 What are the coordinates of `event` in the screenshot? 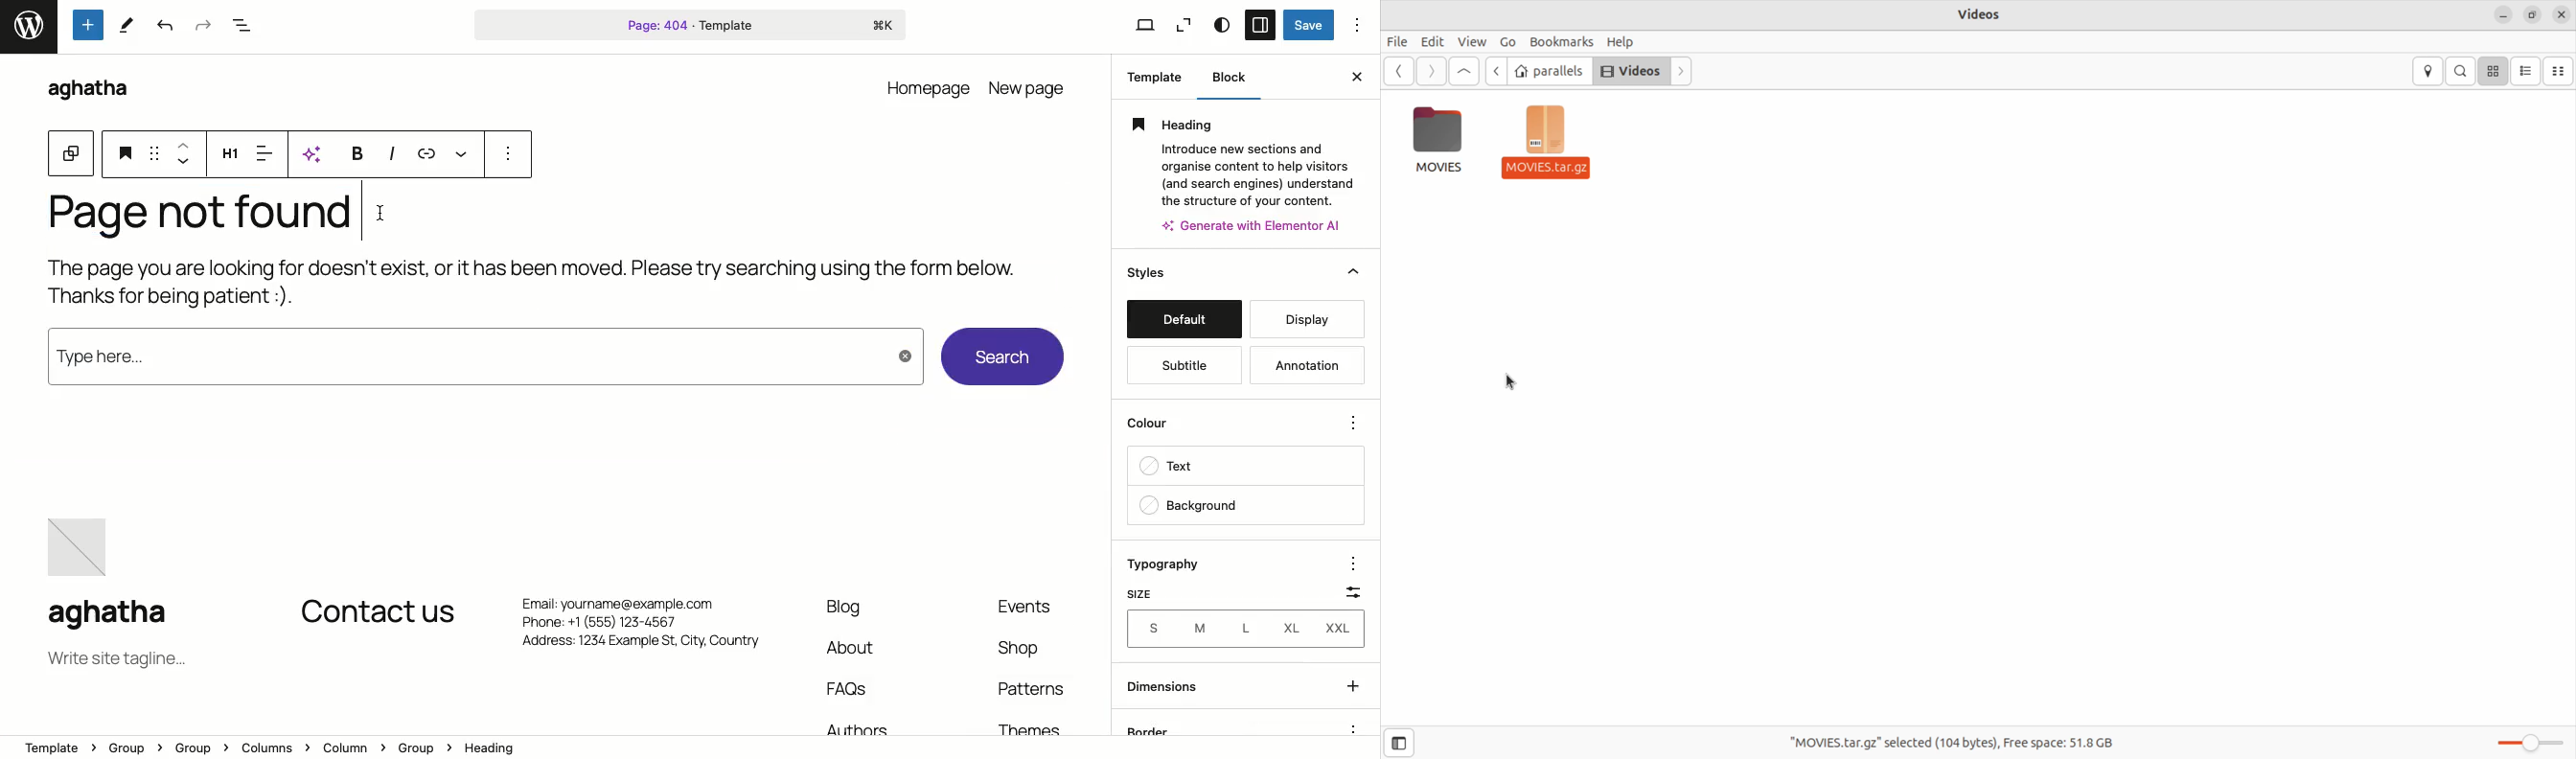 It's located at (1030, 606).